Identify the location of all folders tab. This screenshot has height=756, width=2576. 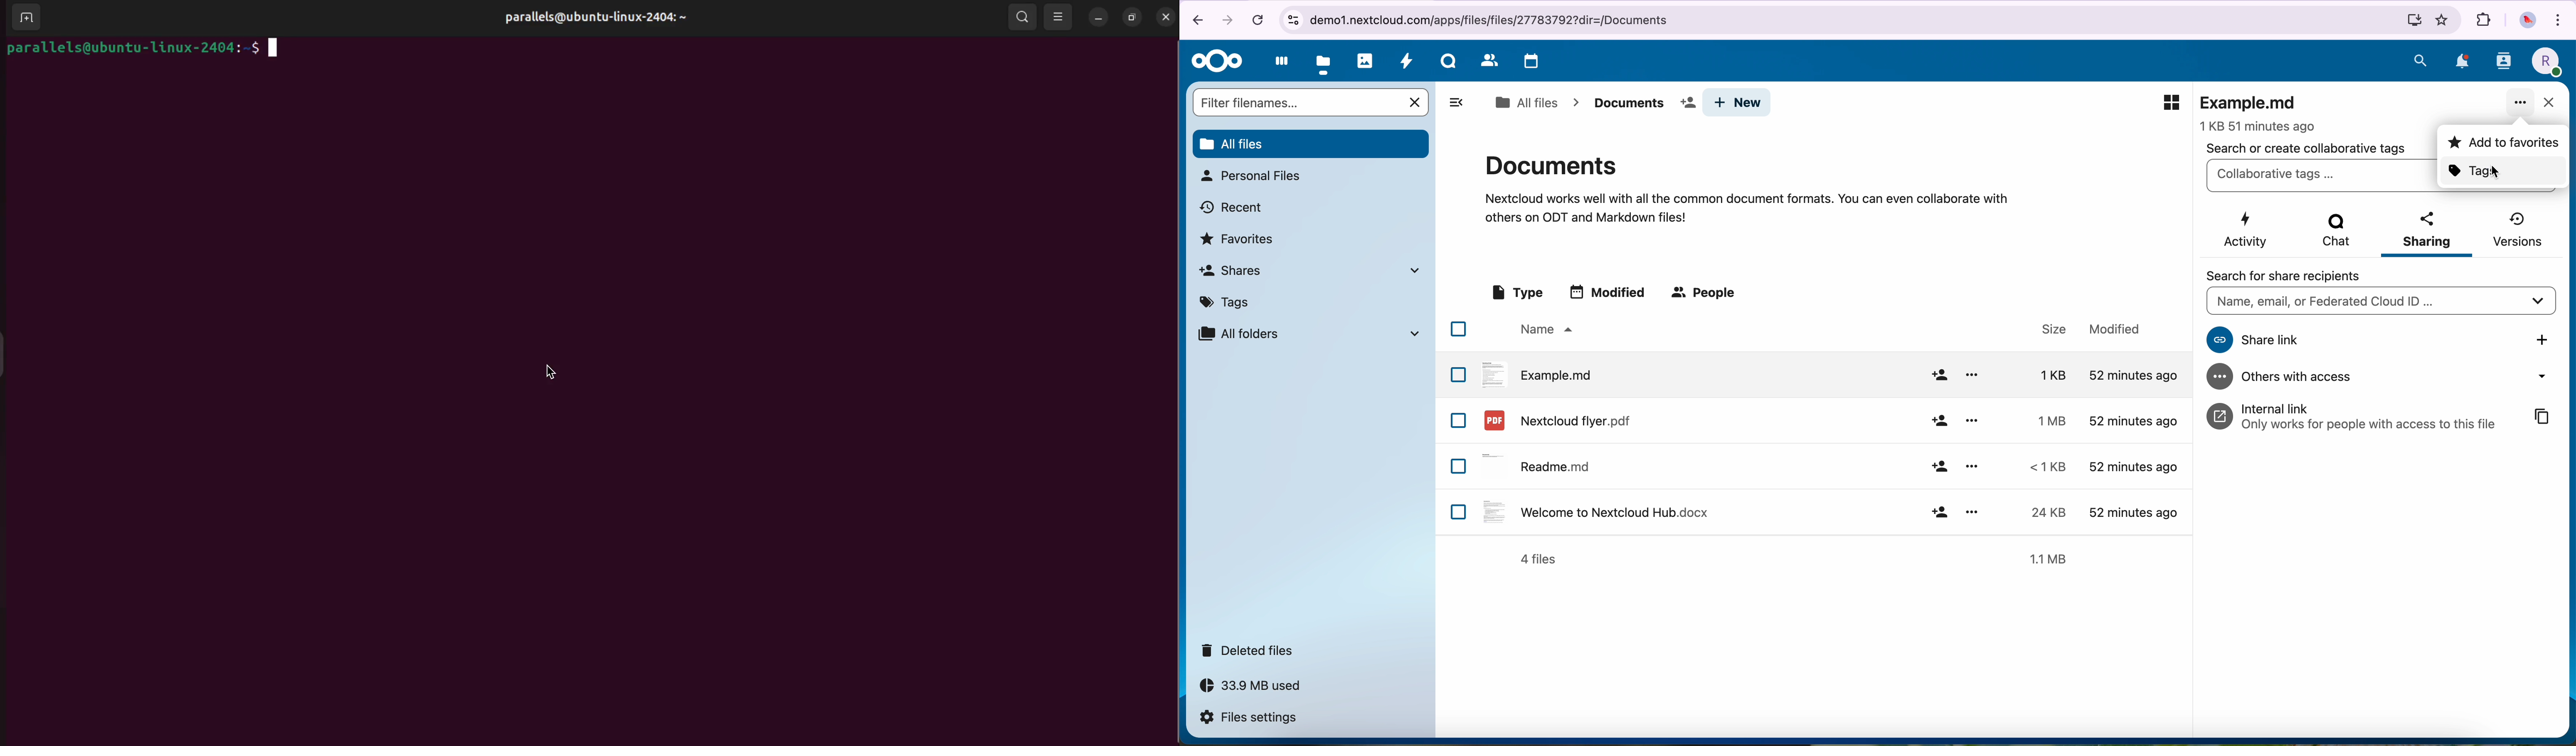
(1307, 333).